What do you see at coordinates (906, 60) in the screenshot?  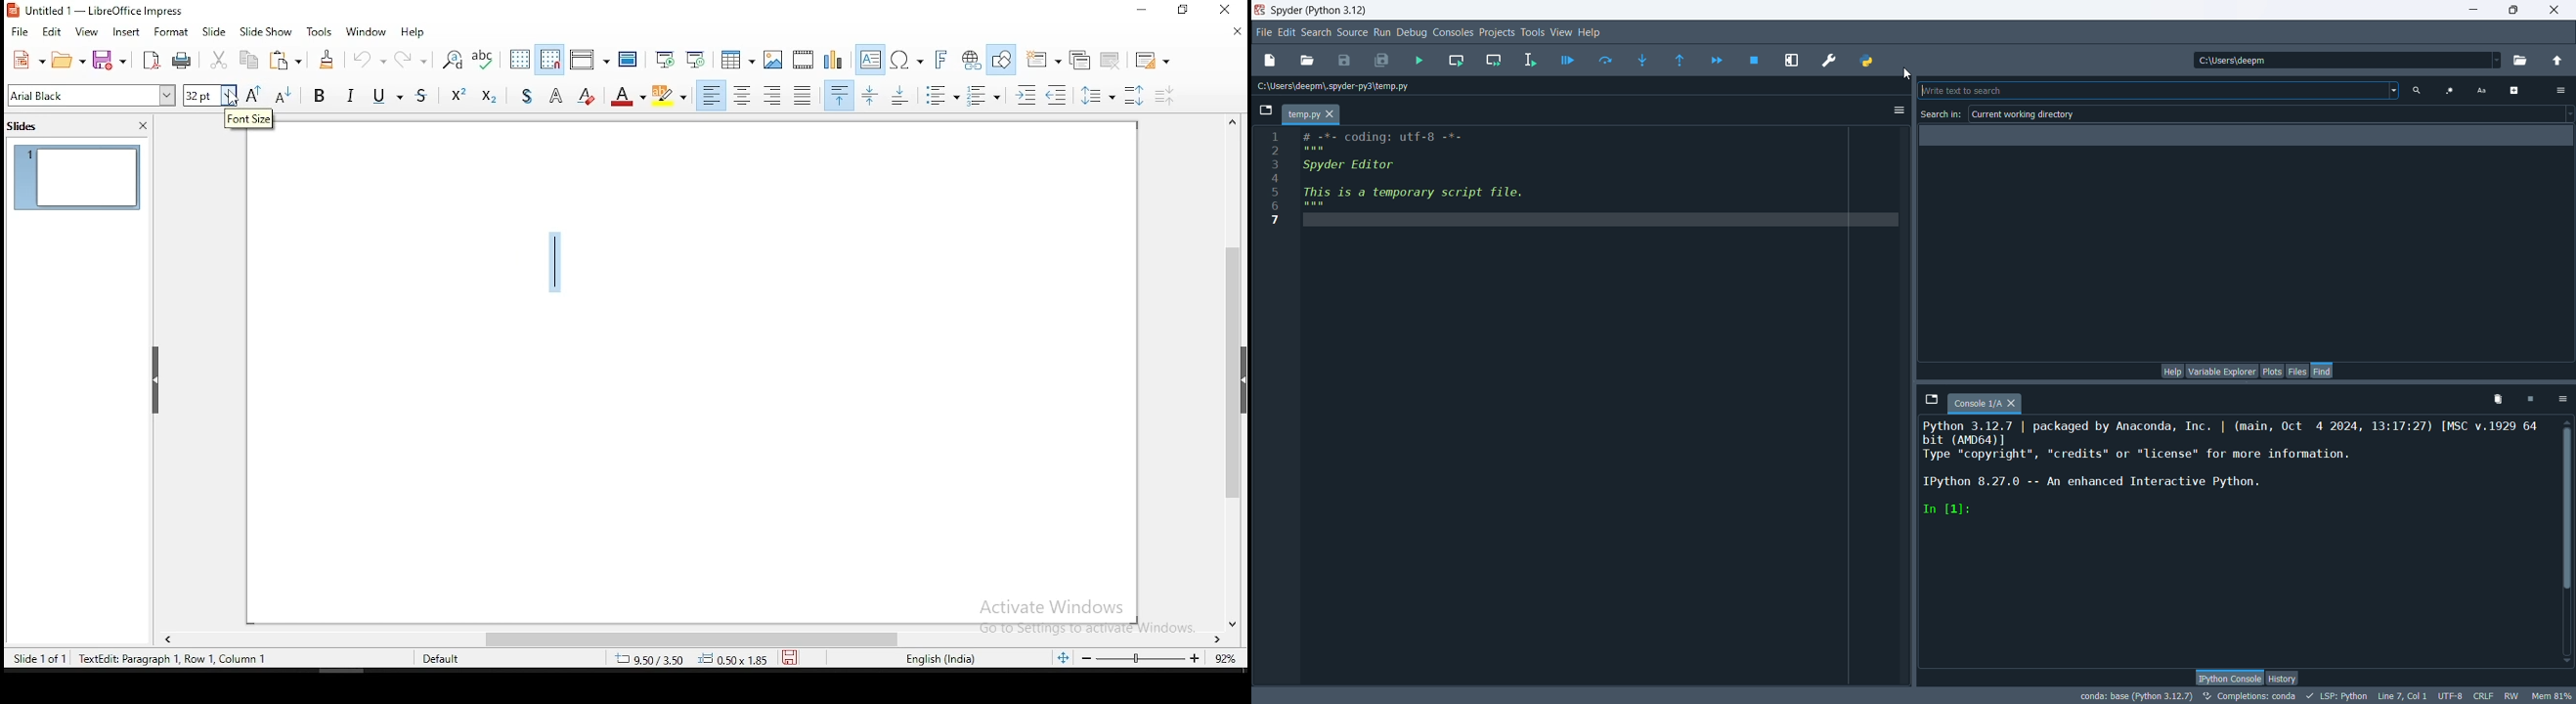 I see `insert special characters` at bounding box center [906, 60].